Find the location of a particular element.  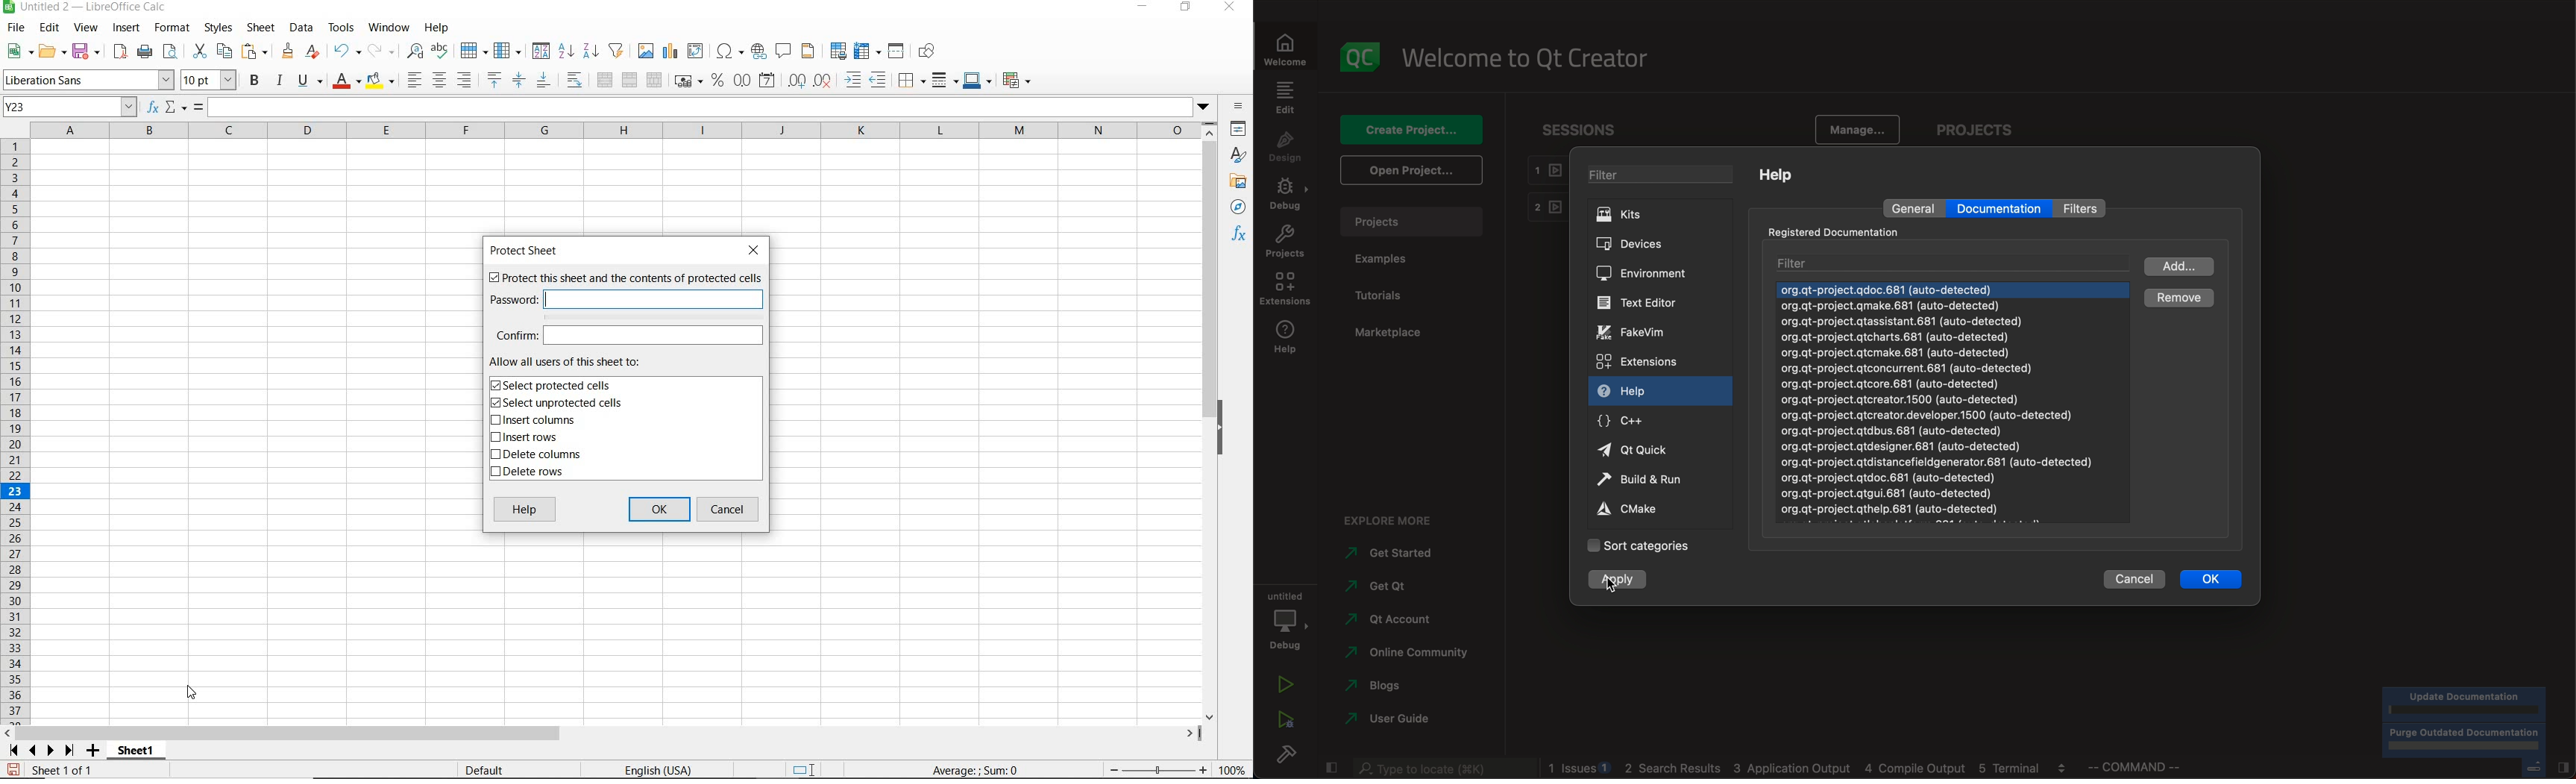

add is located at coordinates (2179, 265).